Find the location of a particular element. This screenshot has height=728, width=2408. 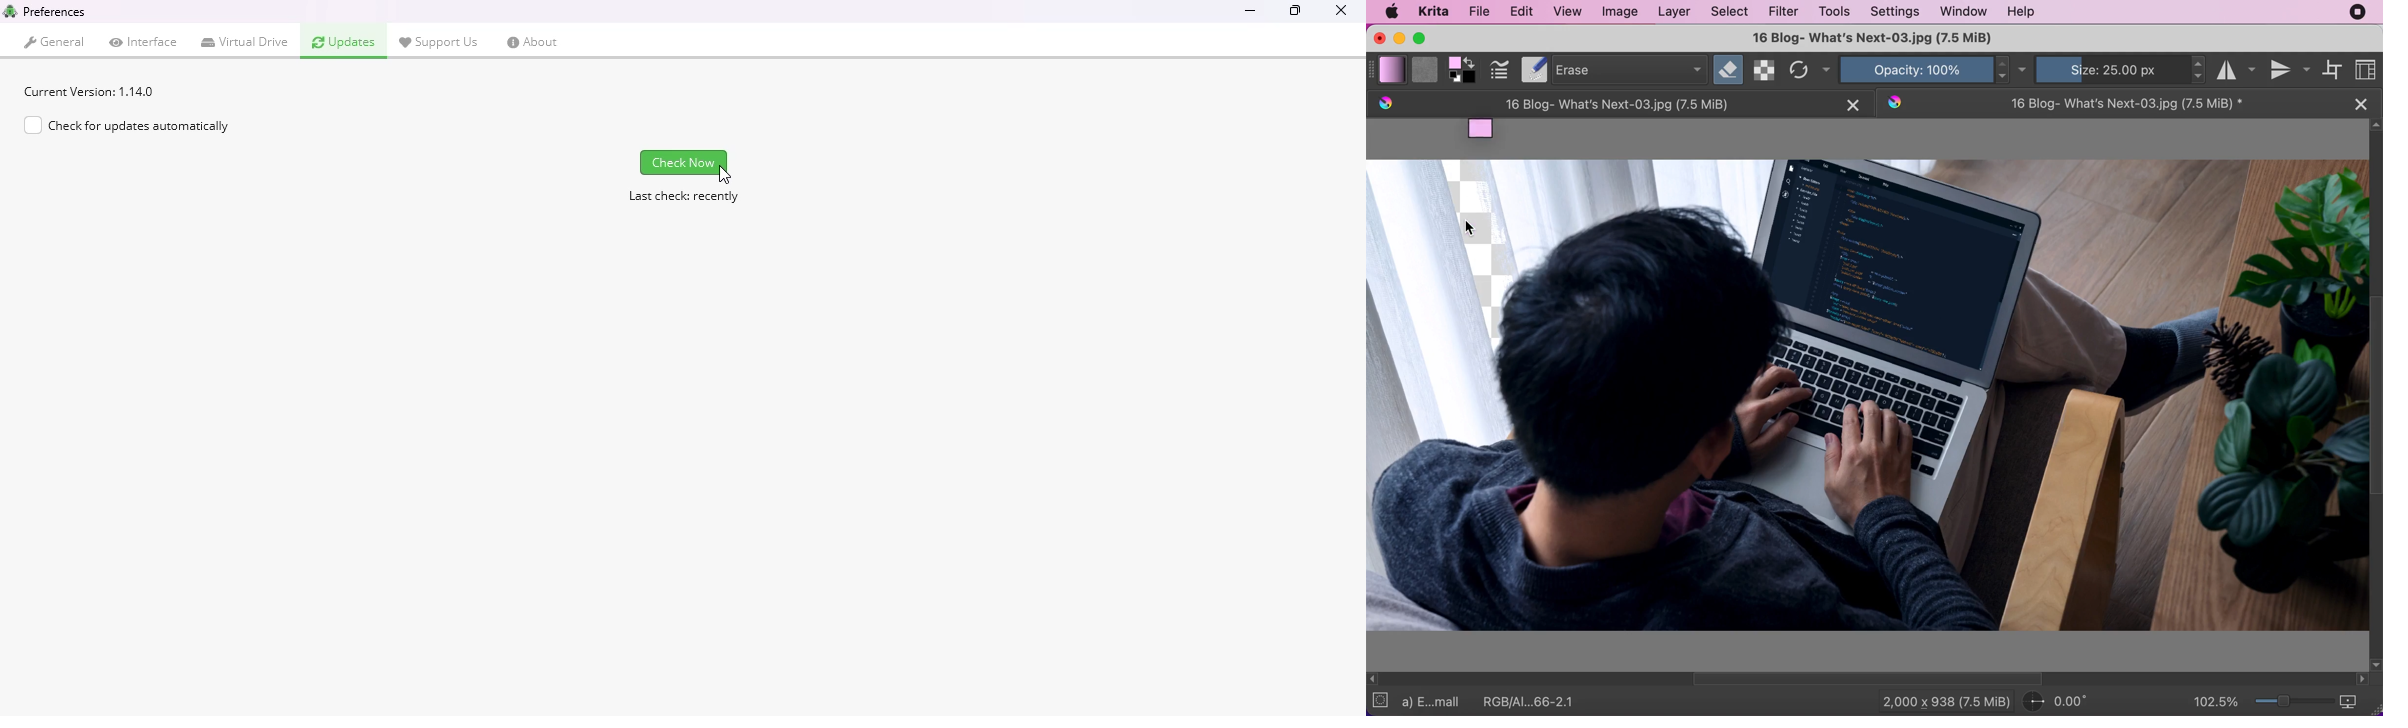

view is located at coordinates (1569, 11).